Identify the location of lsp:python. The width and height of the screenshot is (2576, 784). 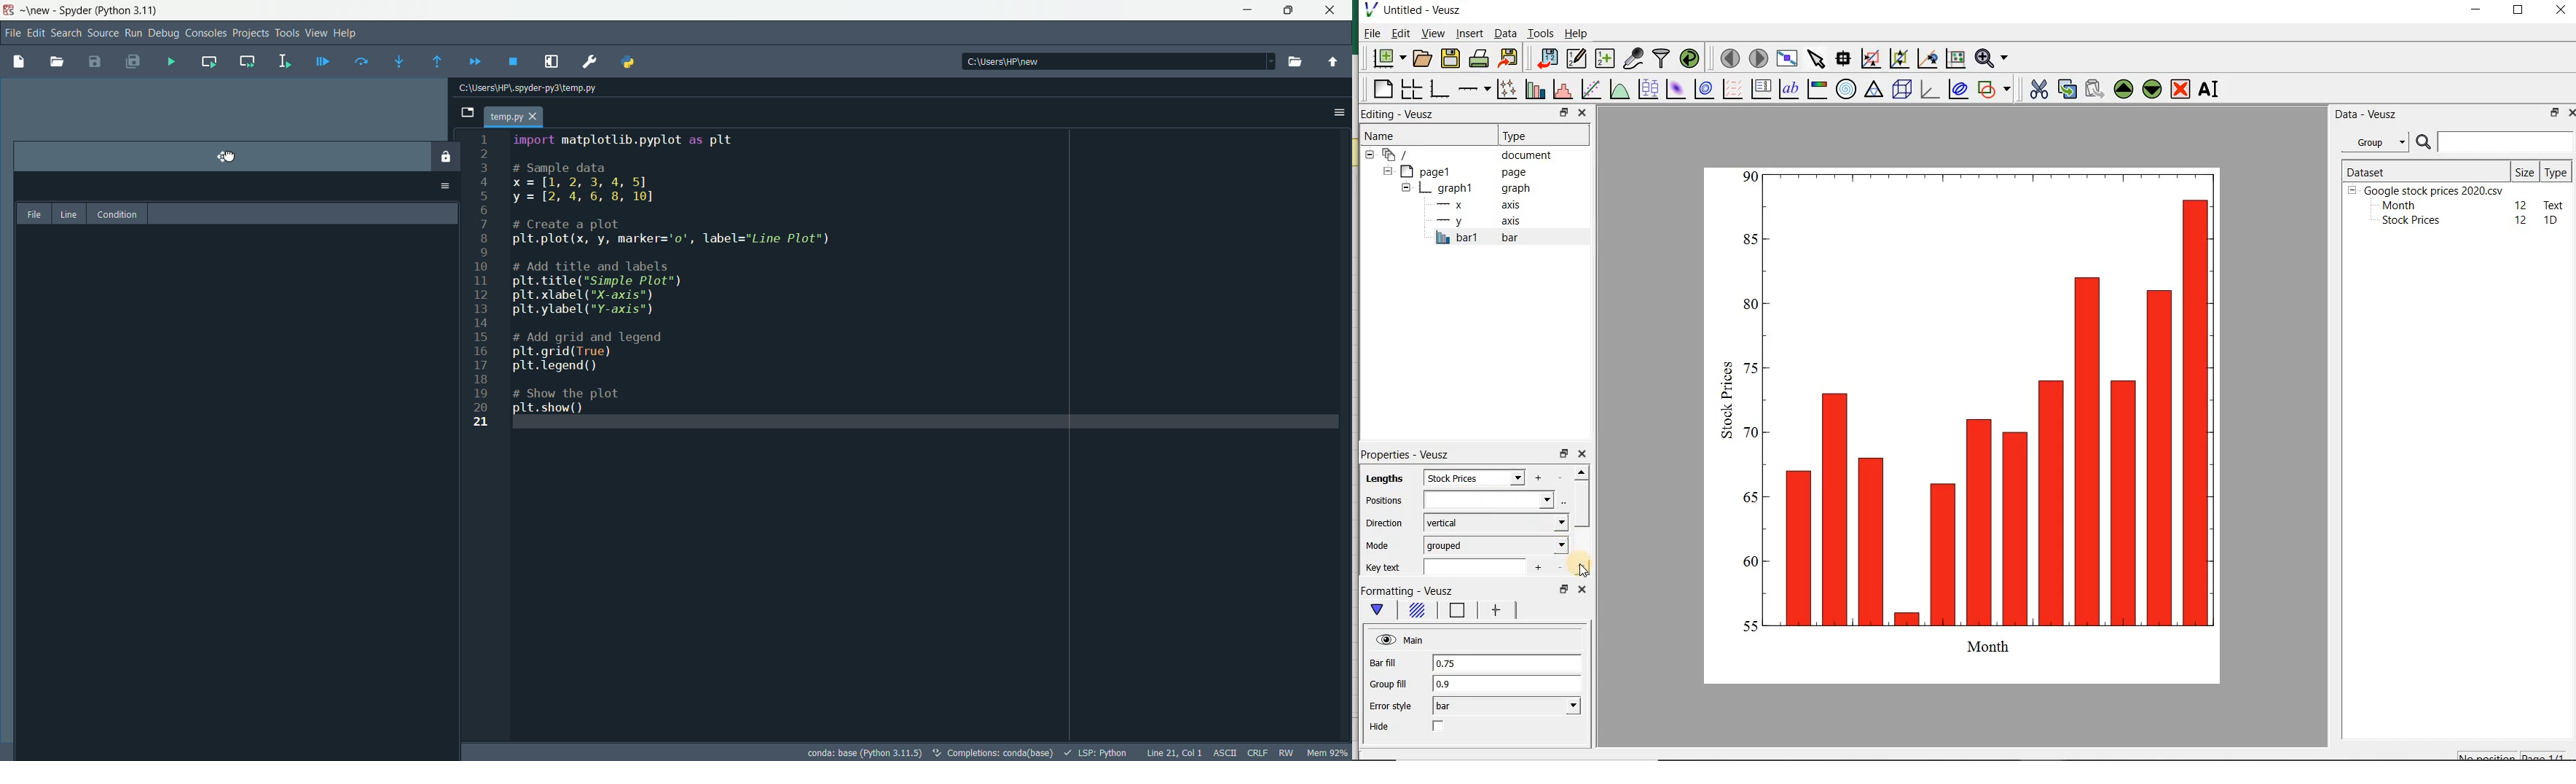
(1096, 752).